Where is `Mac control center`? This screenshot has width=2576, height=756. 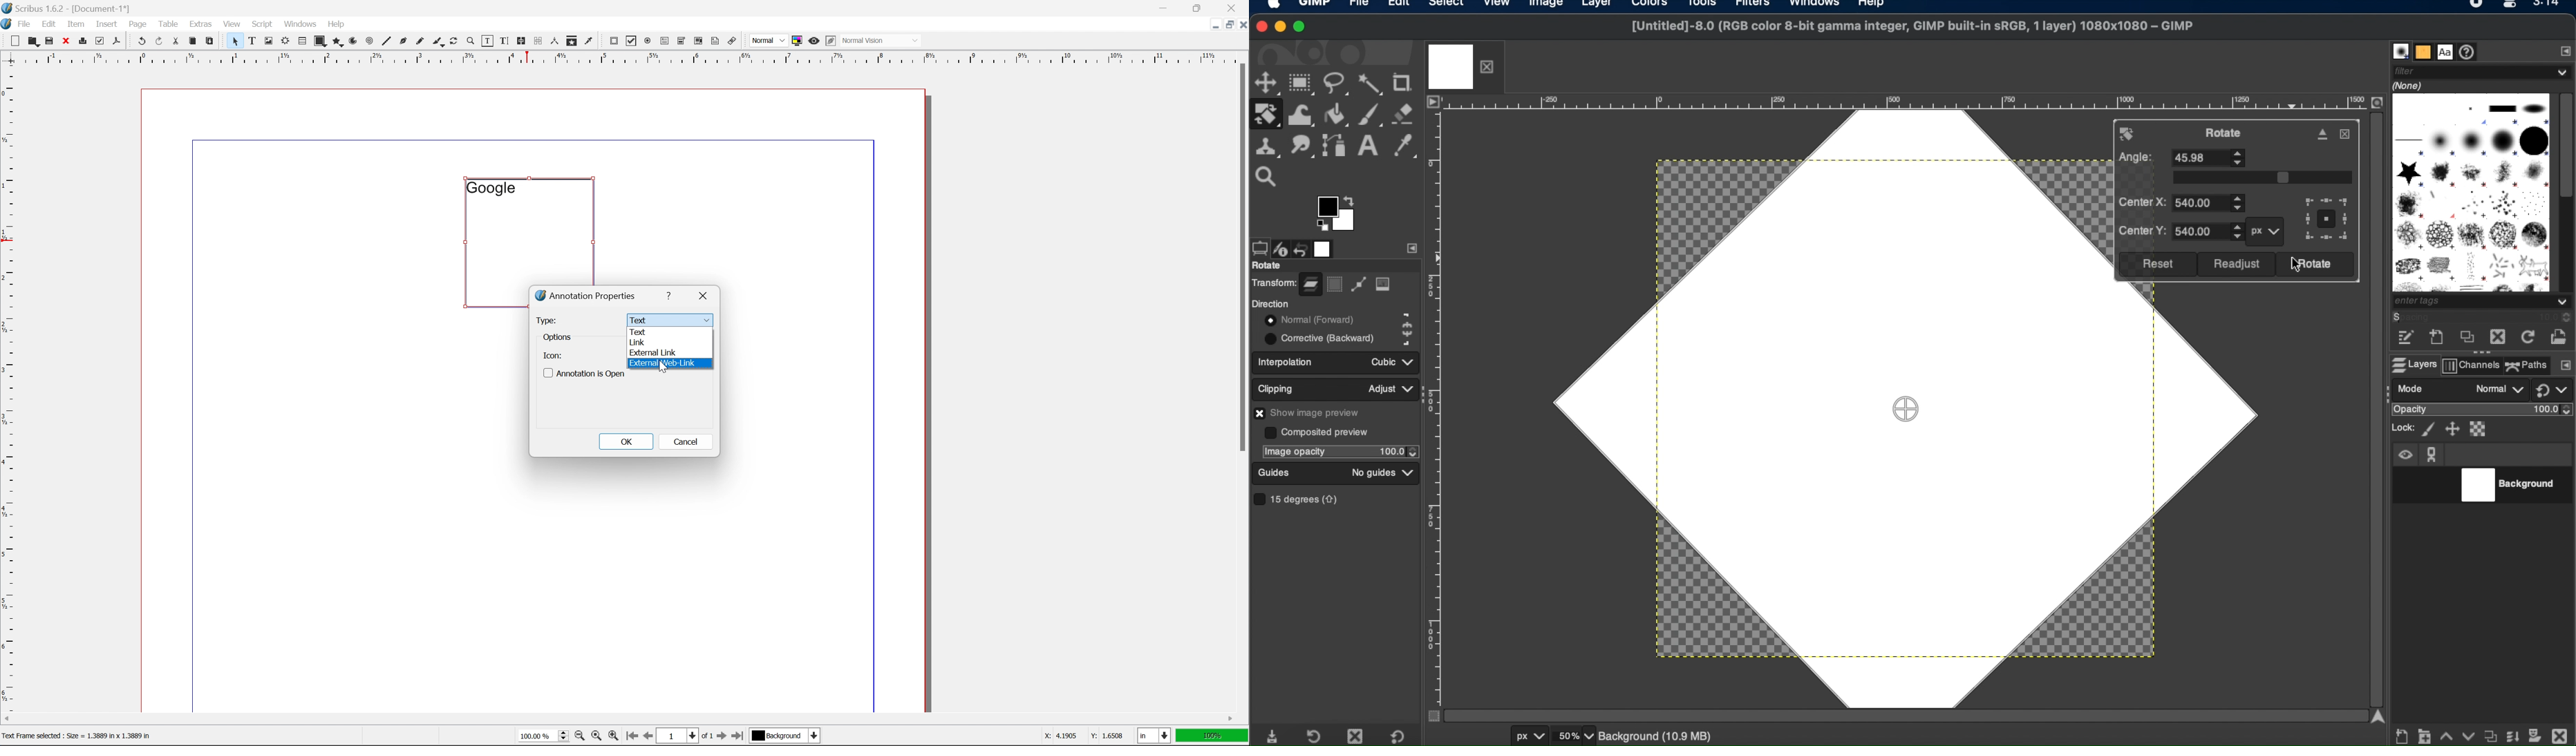 Mac control center is located at coordinates (2507, 6).